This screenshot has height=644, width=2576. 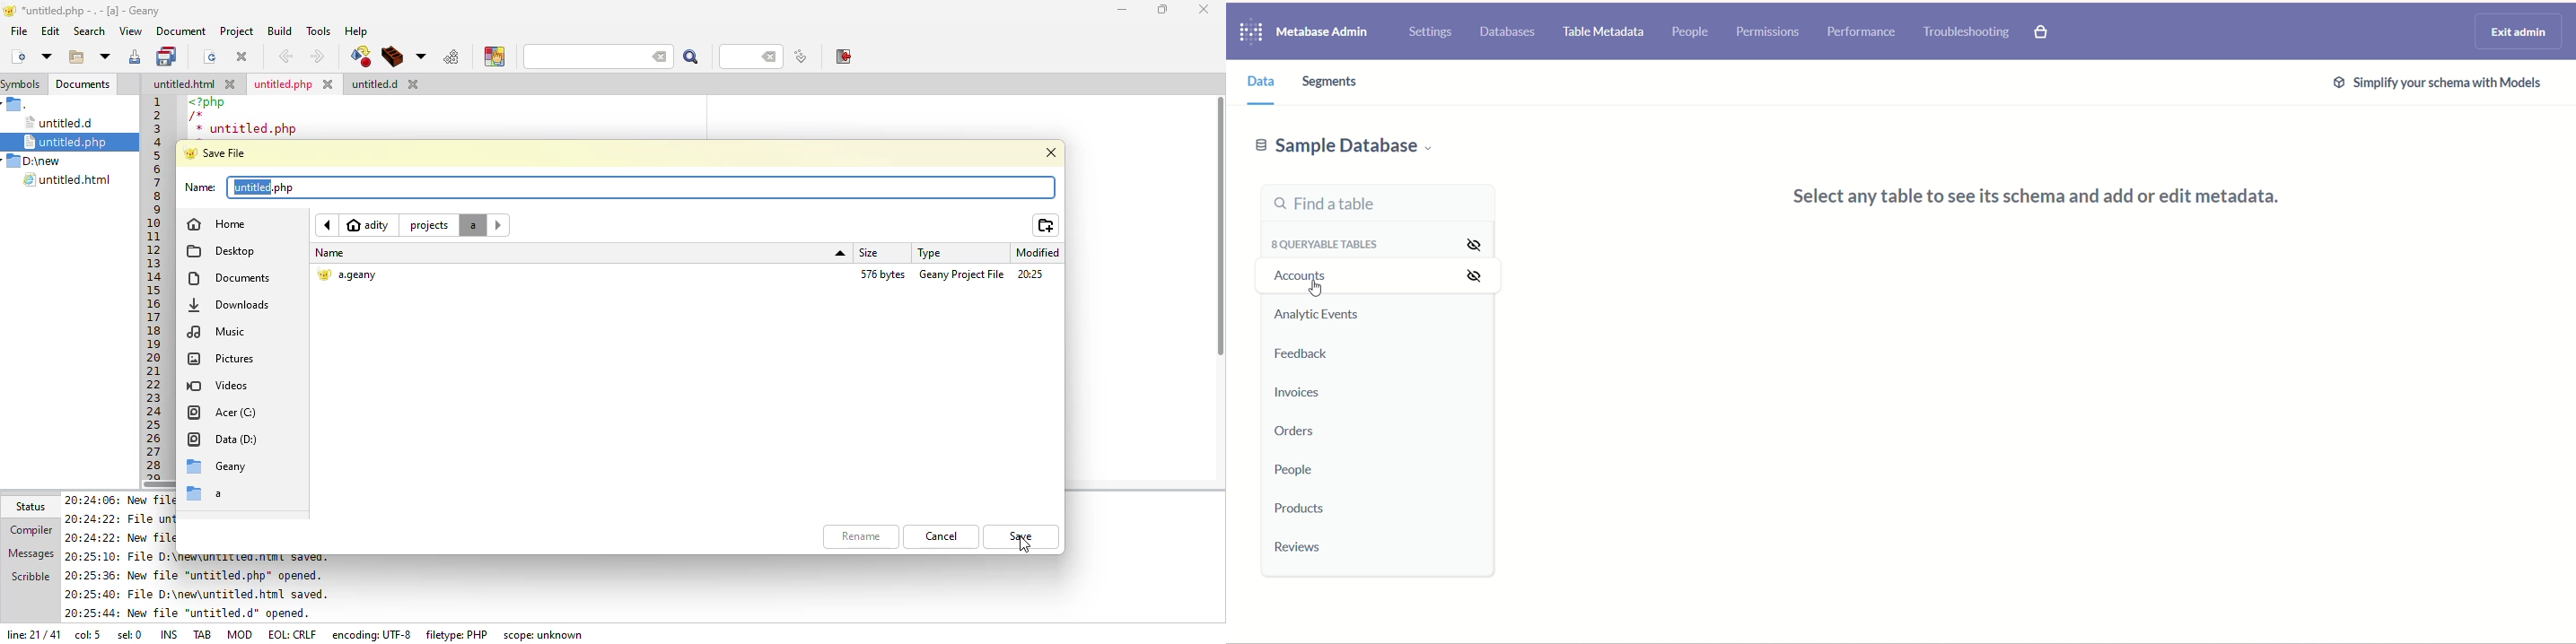 I want to click on table metadata, so click(x=1605, y=34).